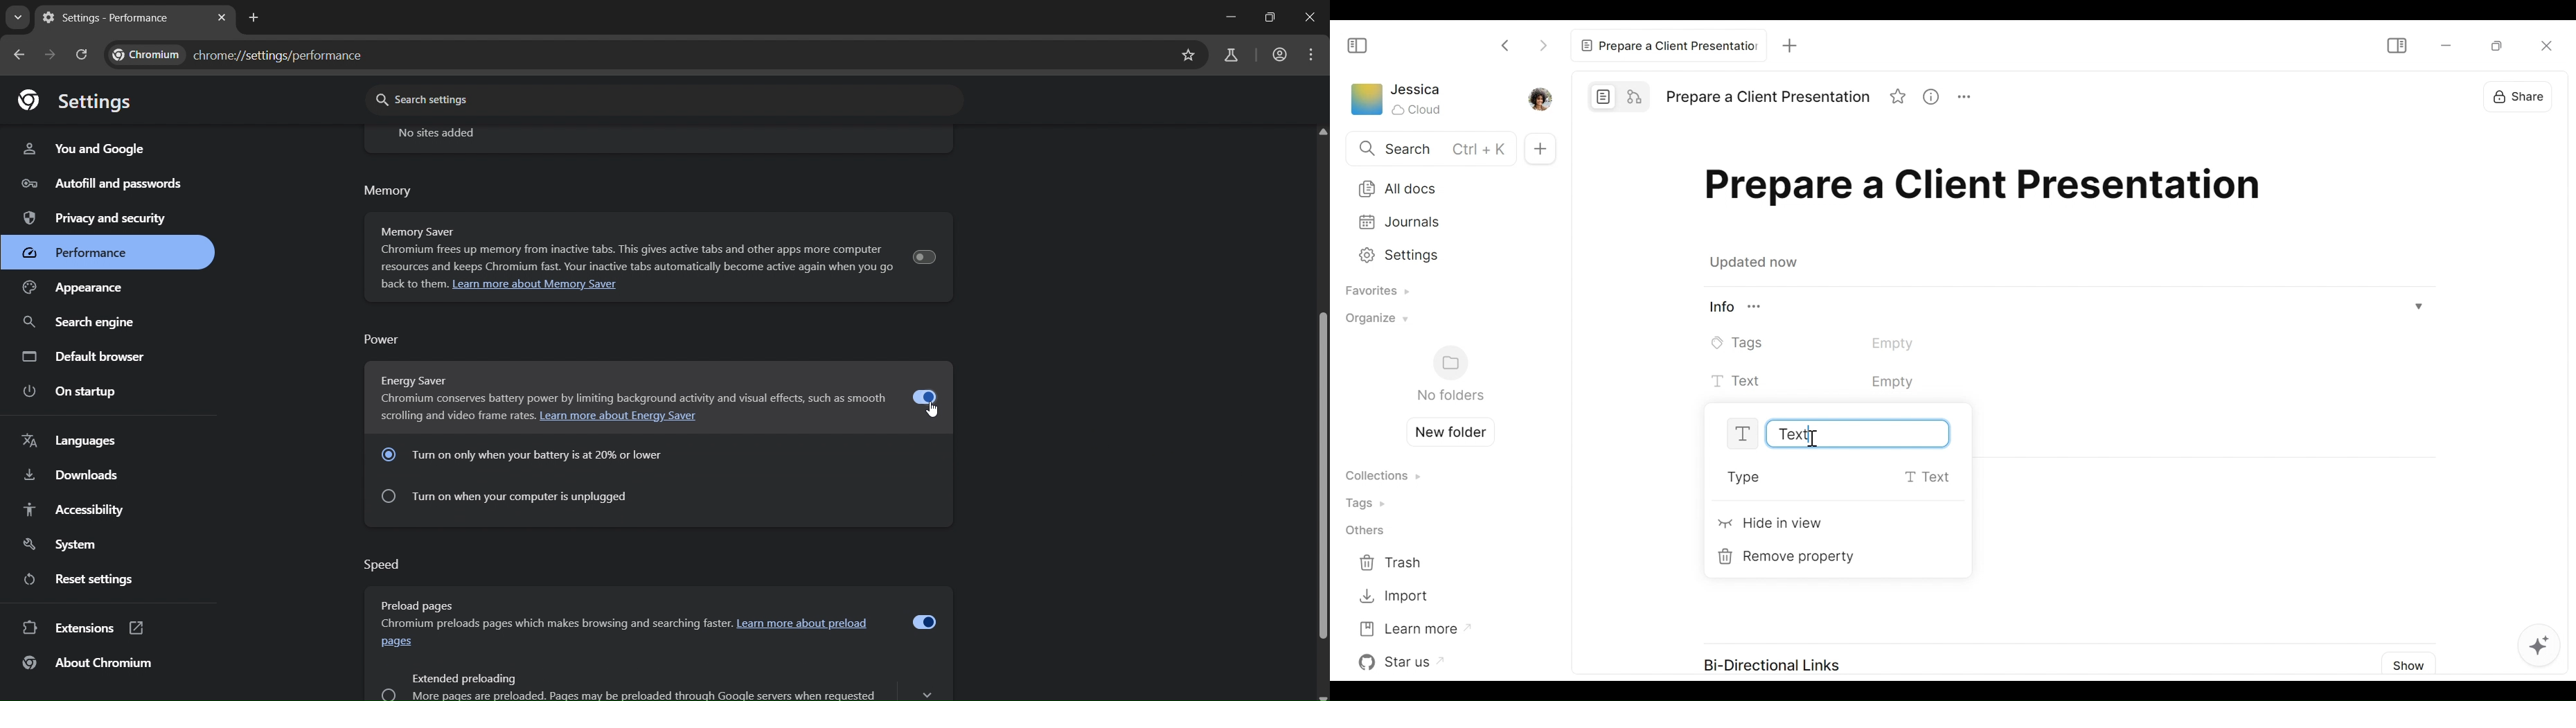 Image resolution: width=2576 pixels, height=728 pixels. I want to click on extensions, so click(83, 626).